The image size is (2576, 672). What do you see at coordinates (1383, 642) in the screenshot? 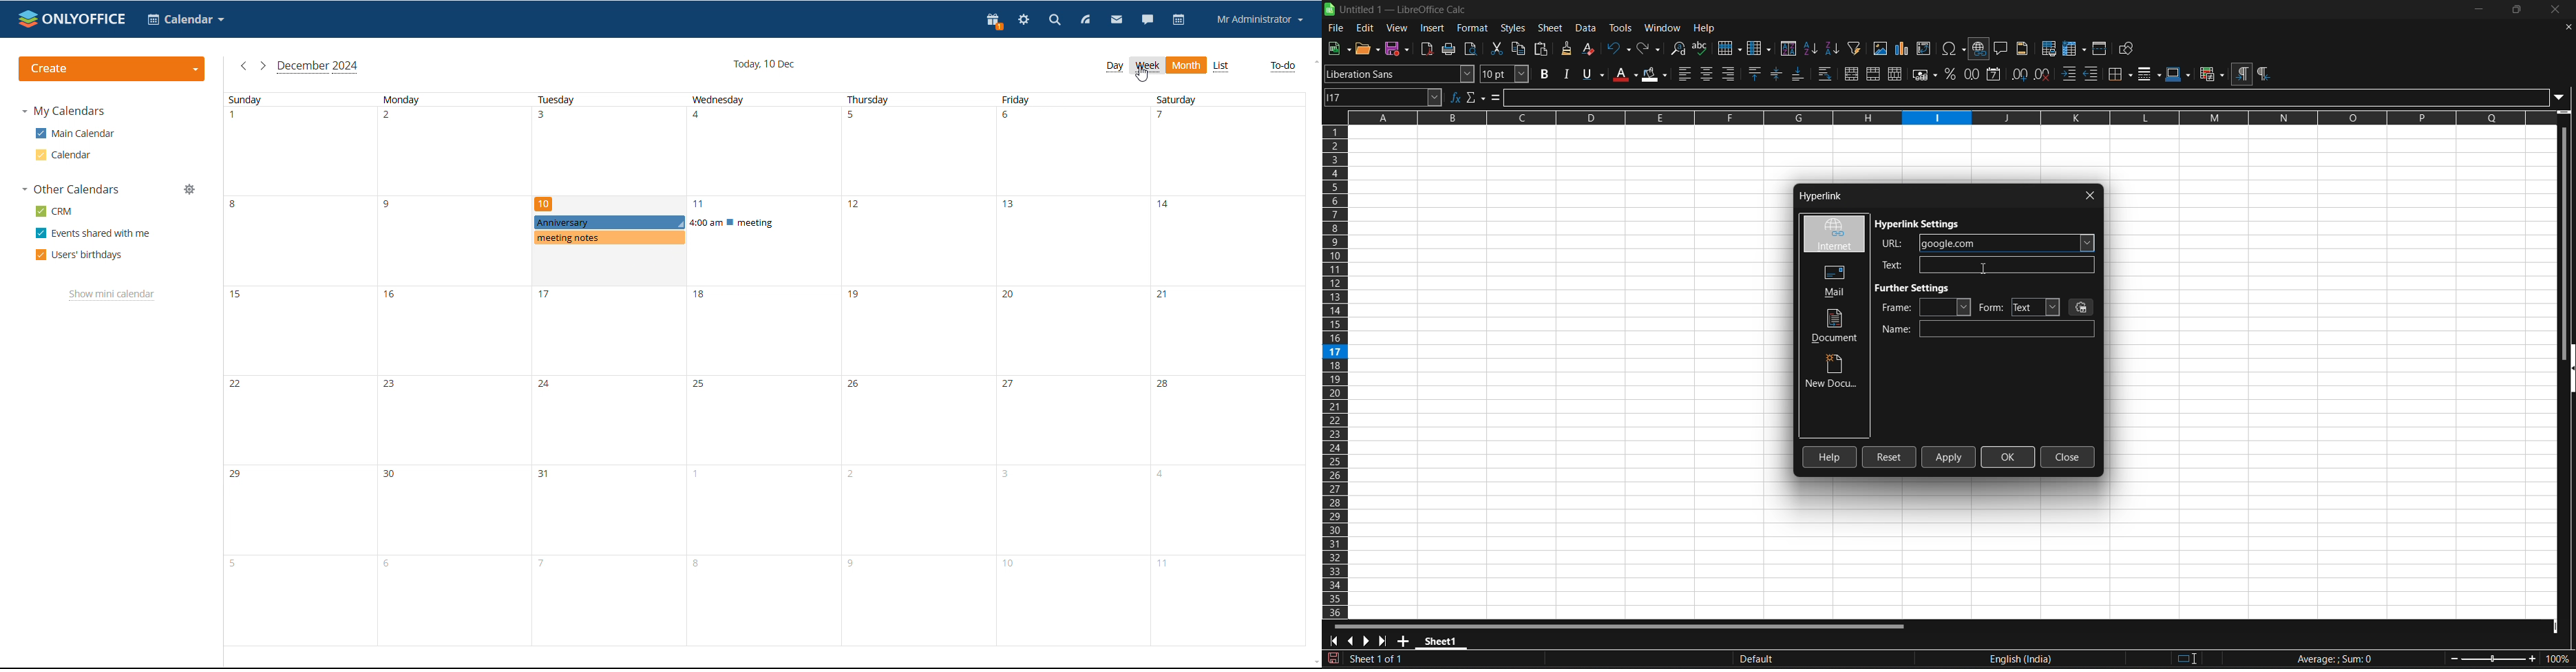
I see `scroll to last sheet ` at bounding box center [1383, 642].